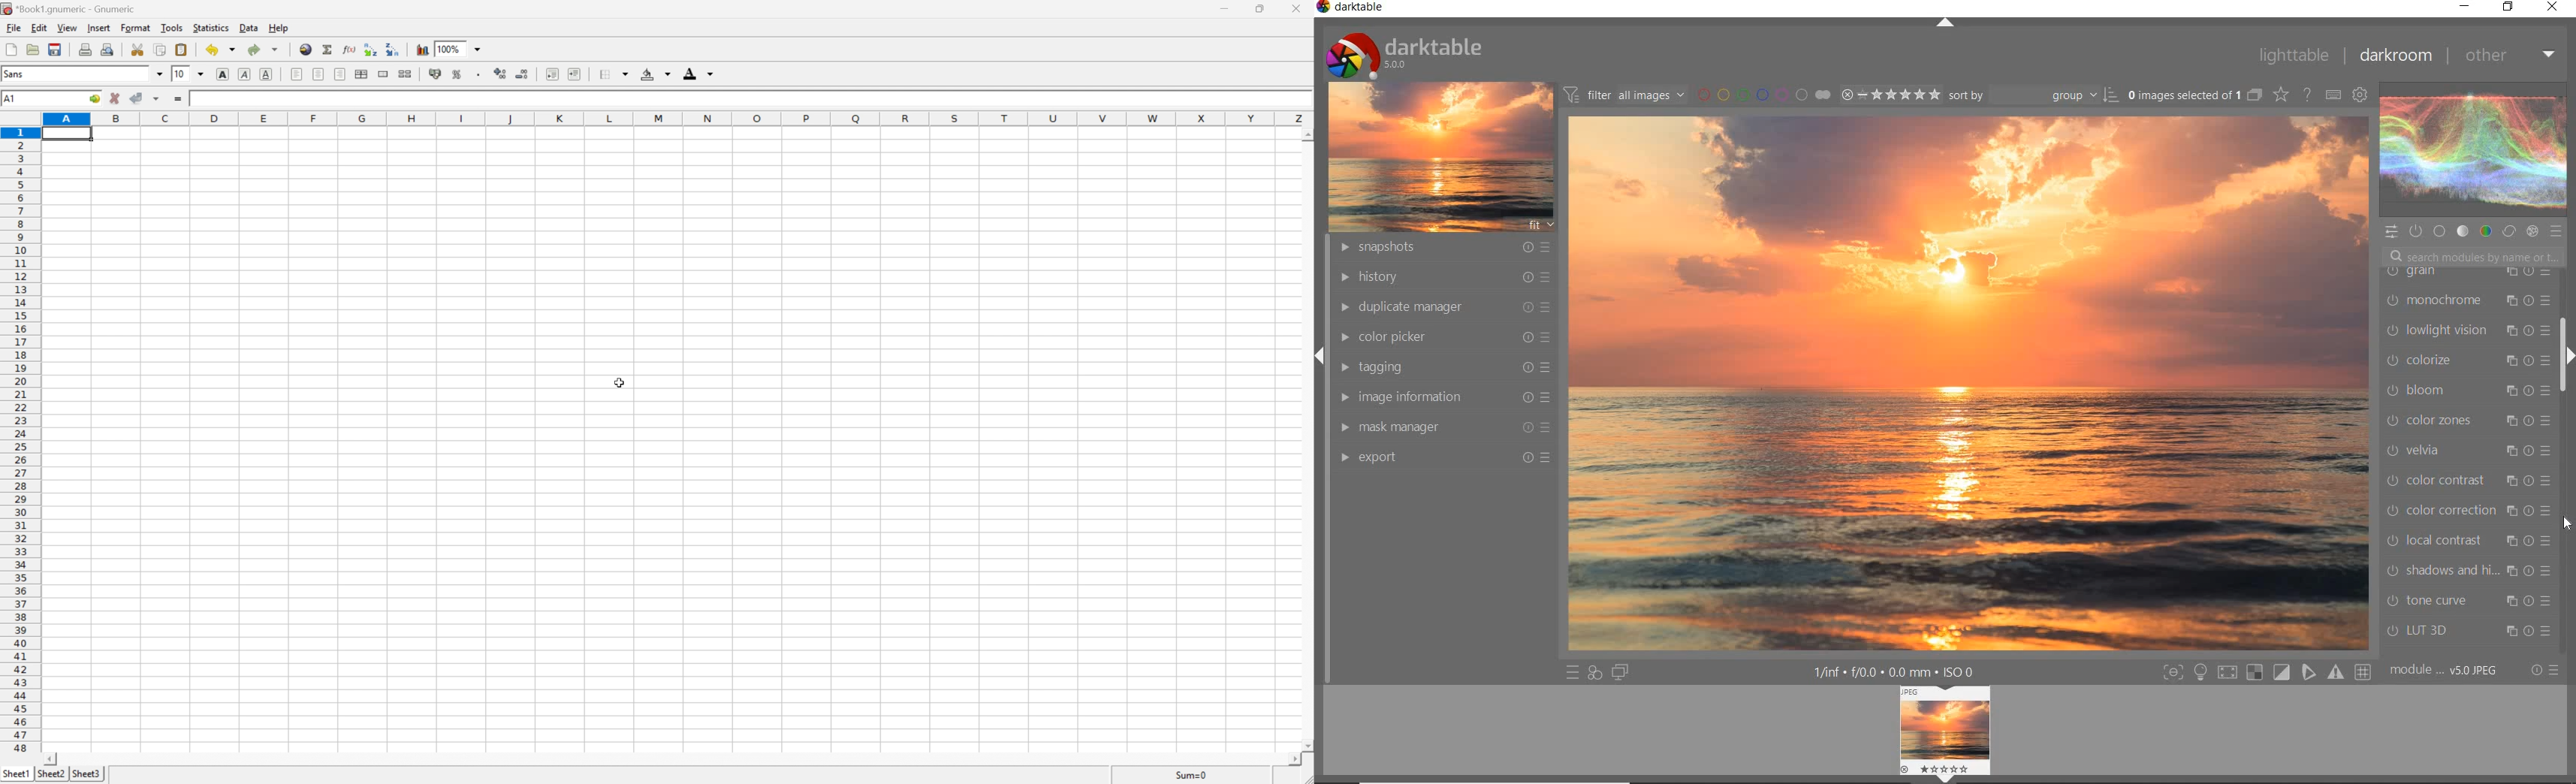 Image resolution: width=2576 pixels, height=784 pixels. Describe the element at coordinates (2512, 59) in the screenshot. I see `other` at that location.